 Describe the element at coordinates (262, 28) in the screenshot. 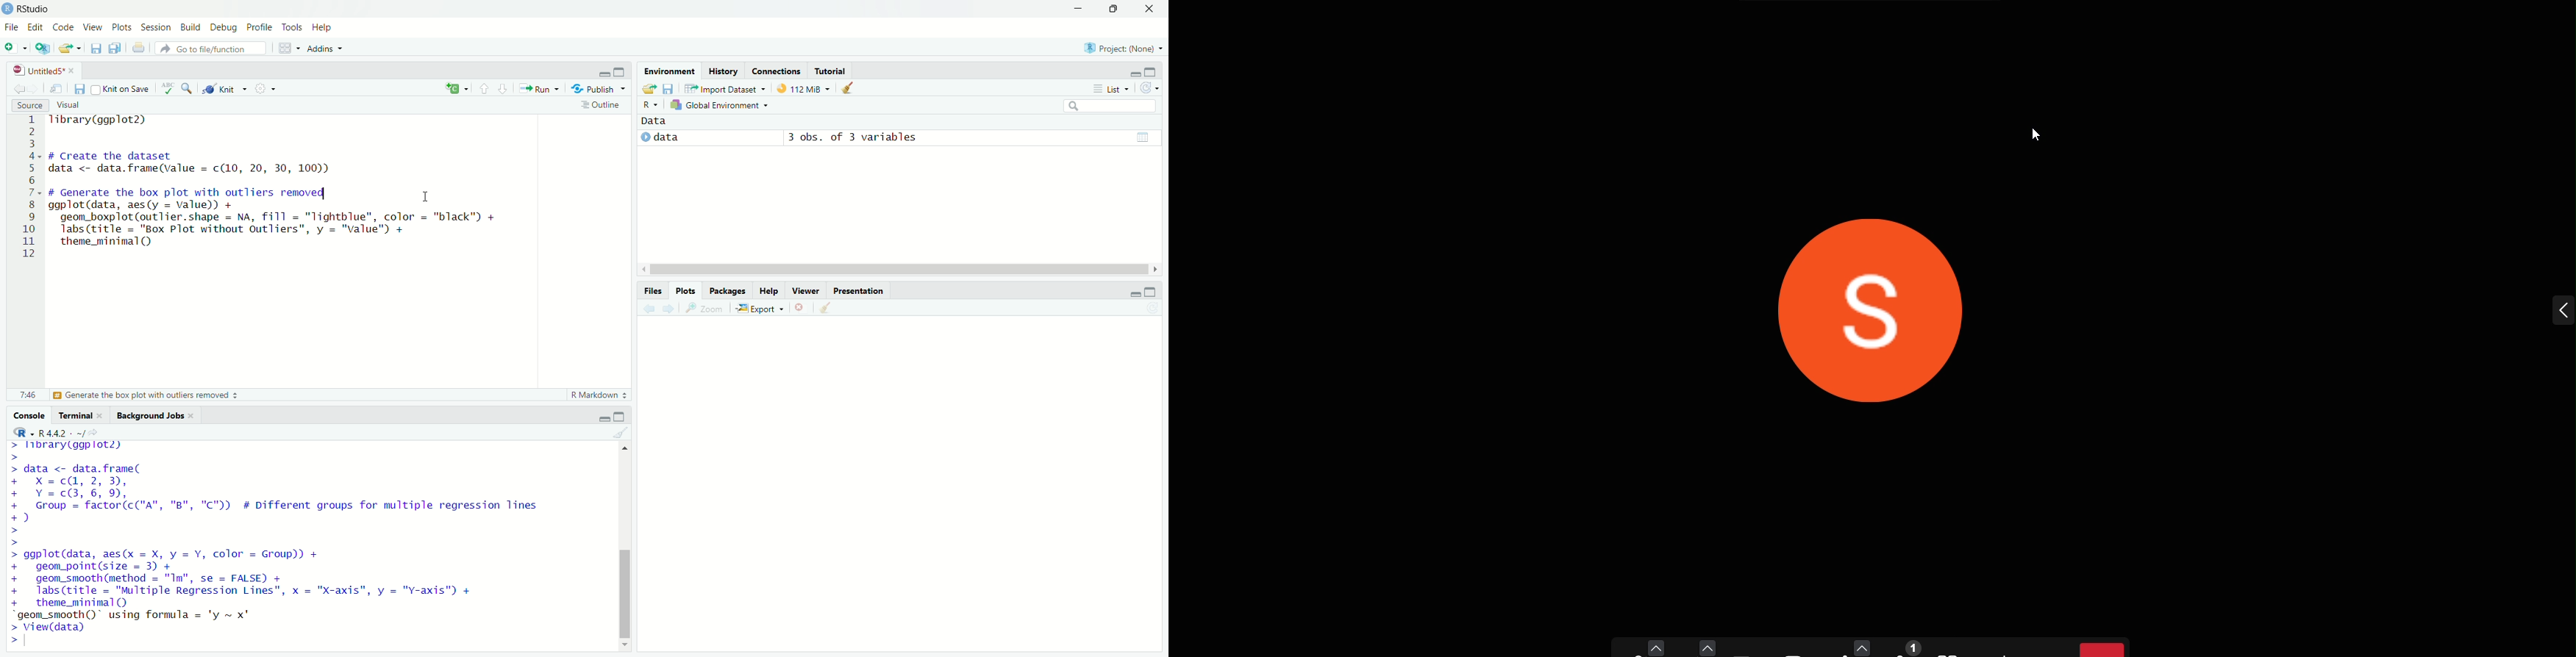

I see `Profile` at that location.